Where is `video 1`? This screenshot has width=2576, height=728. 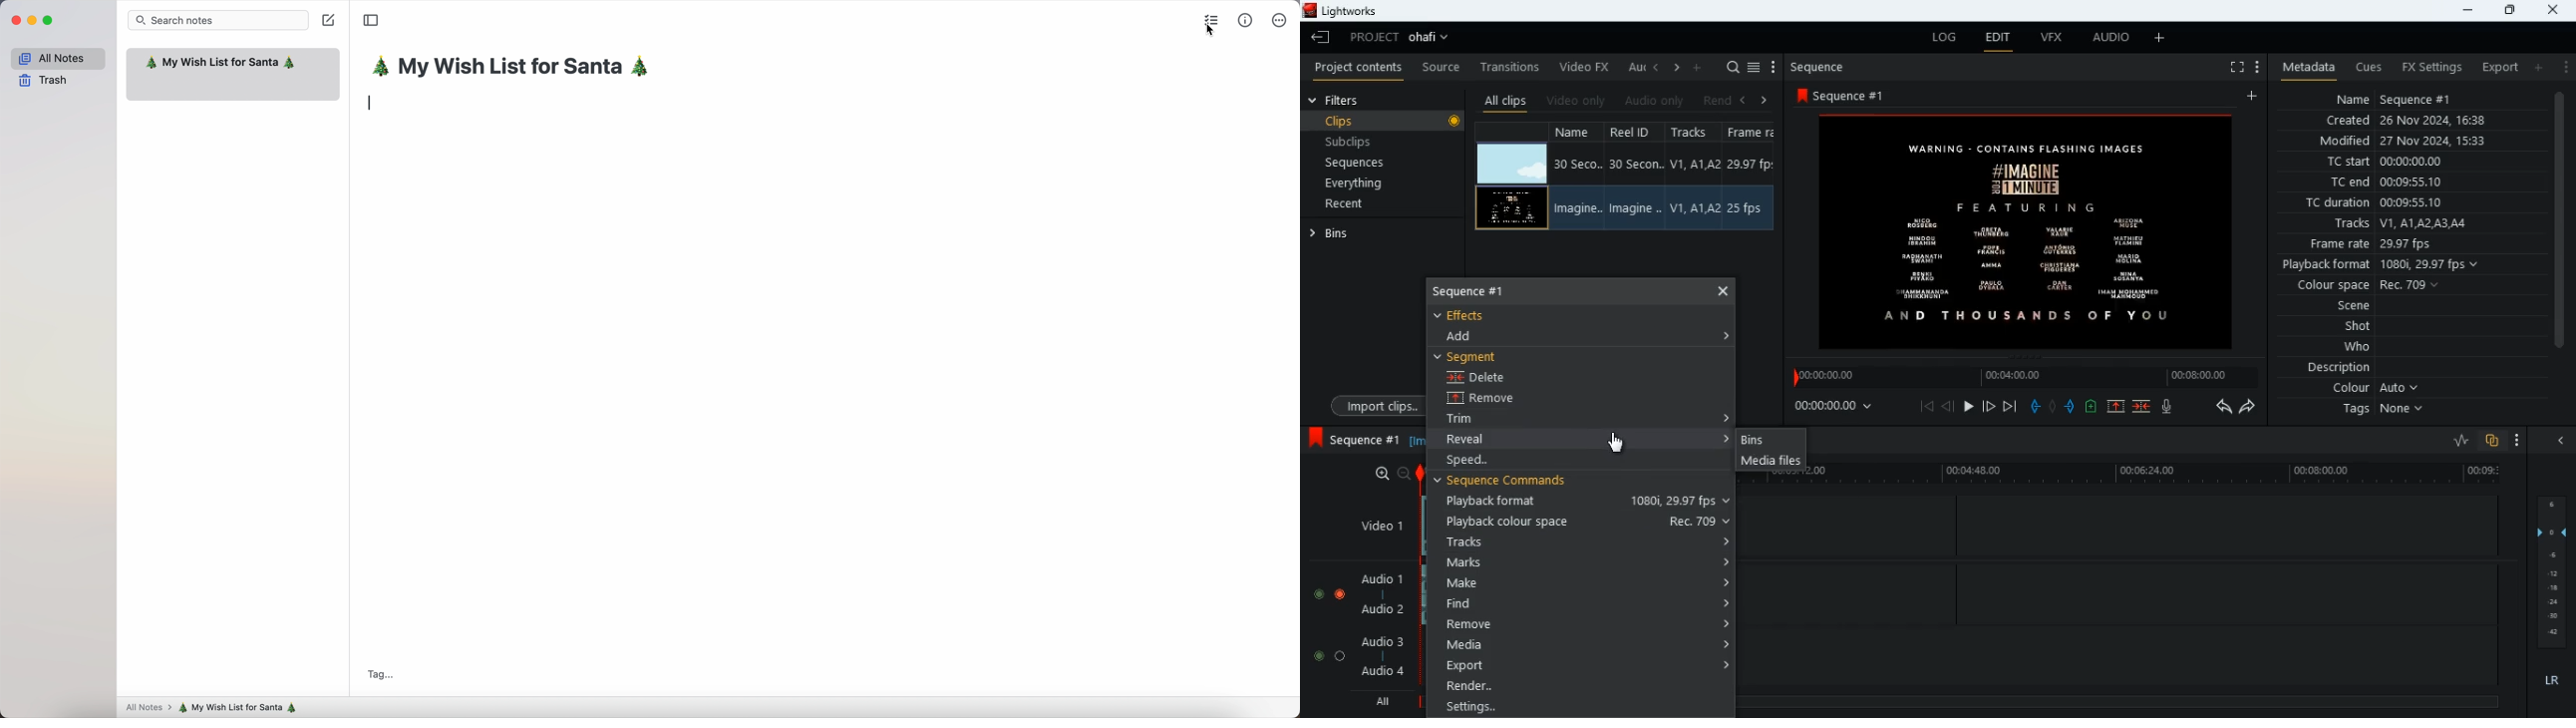
video 1 is located at coordinates (1375, 525).